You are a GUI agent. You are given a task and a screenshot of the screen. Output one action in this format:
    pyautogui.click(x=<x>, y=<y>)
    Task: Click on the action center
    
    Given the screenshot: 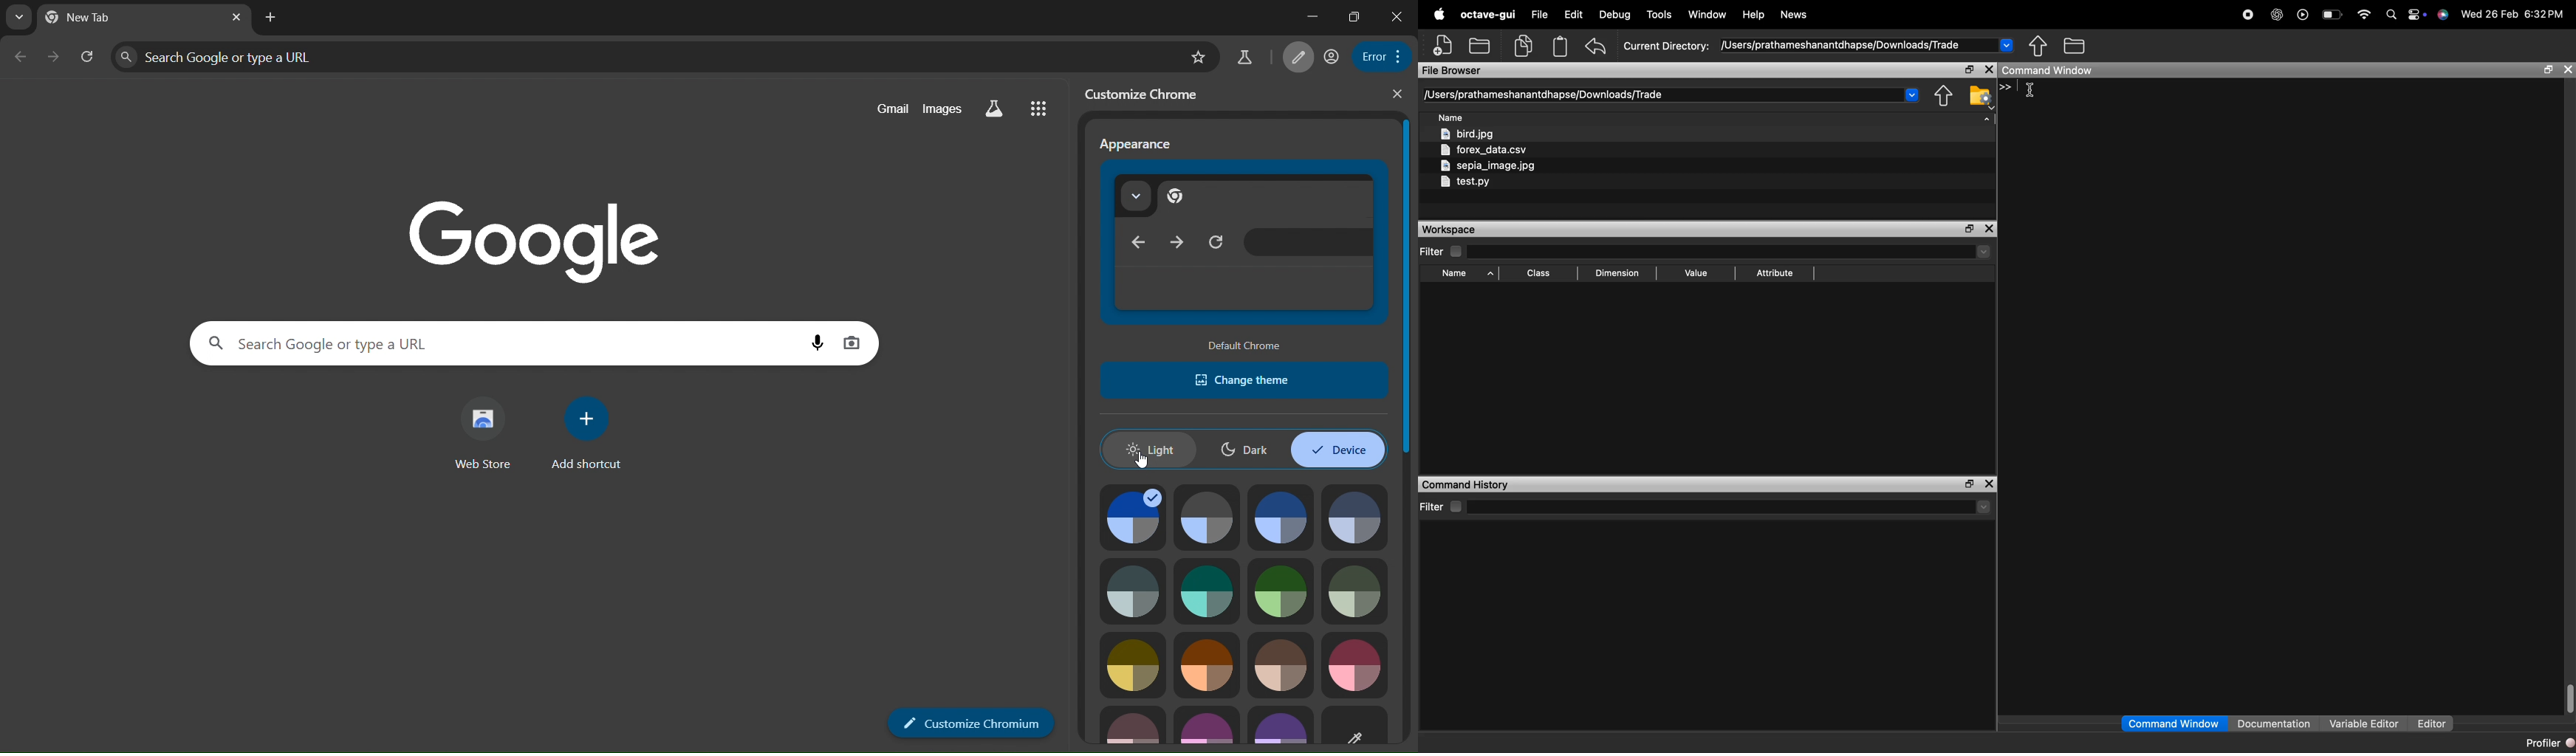 What is the action you would take?
    pyautogui.click(x=2418, y=15)
    